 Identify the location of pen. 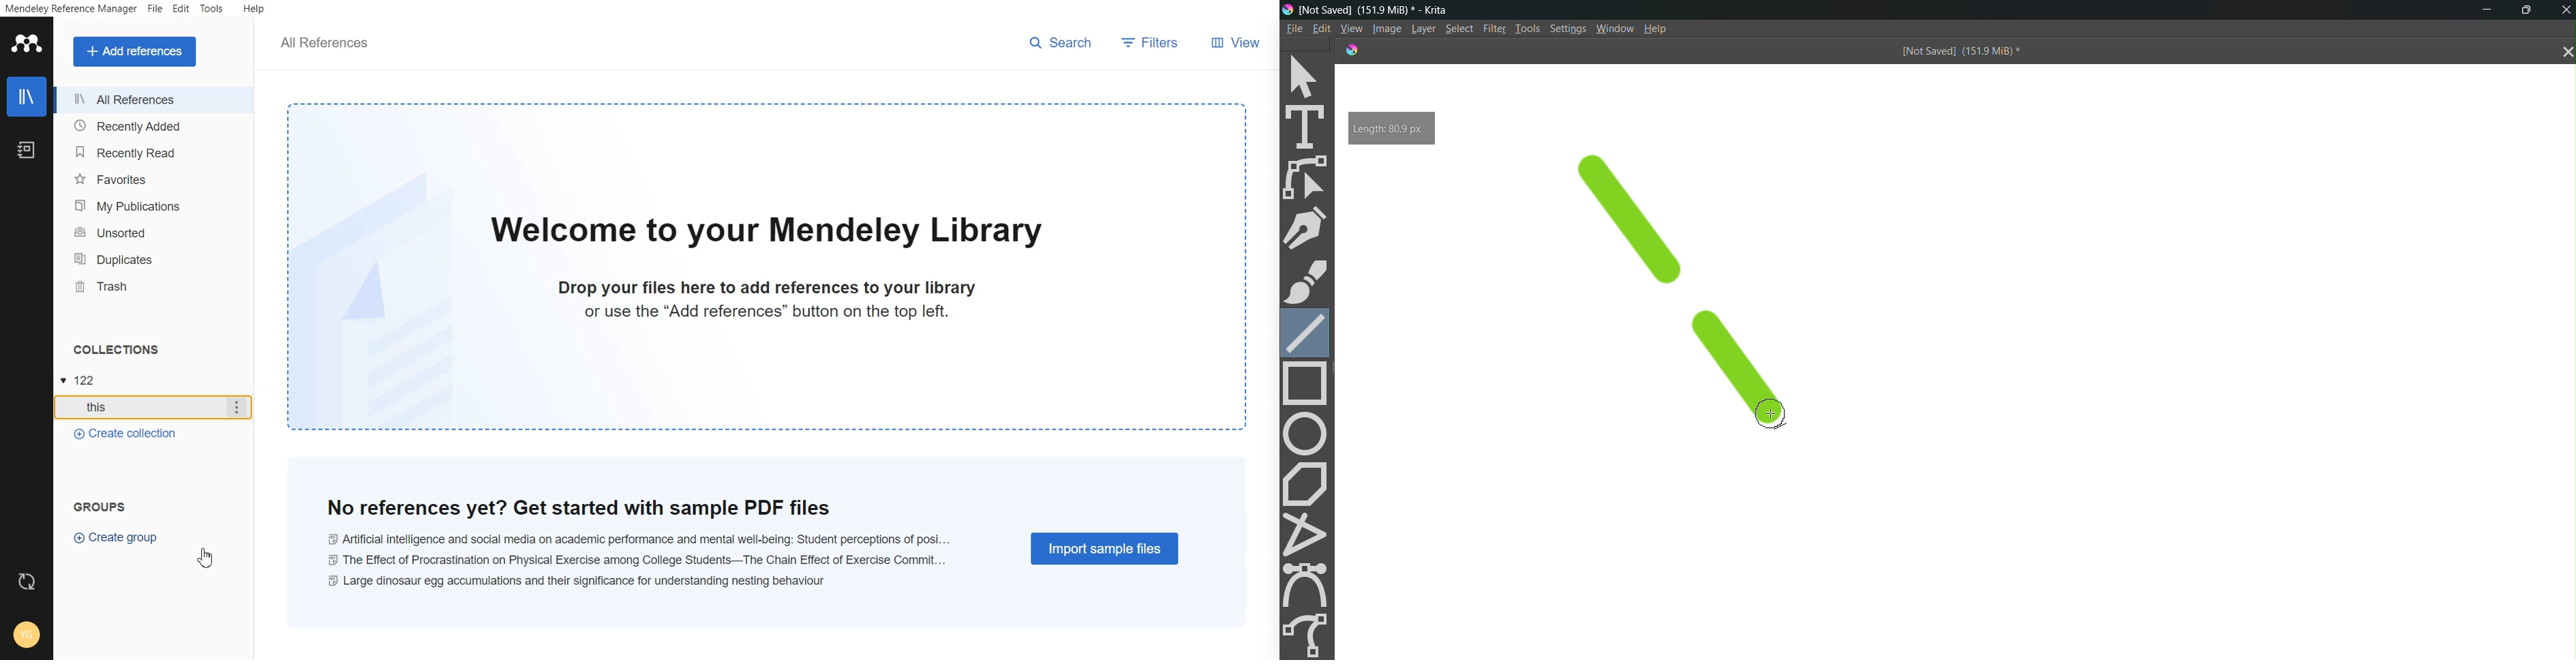
(1309, 228).